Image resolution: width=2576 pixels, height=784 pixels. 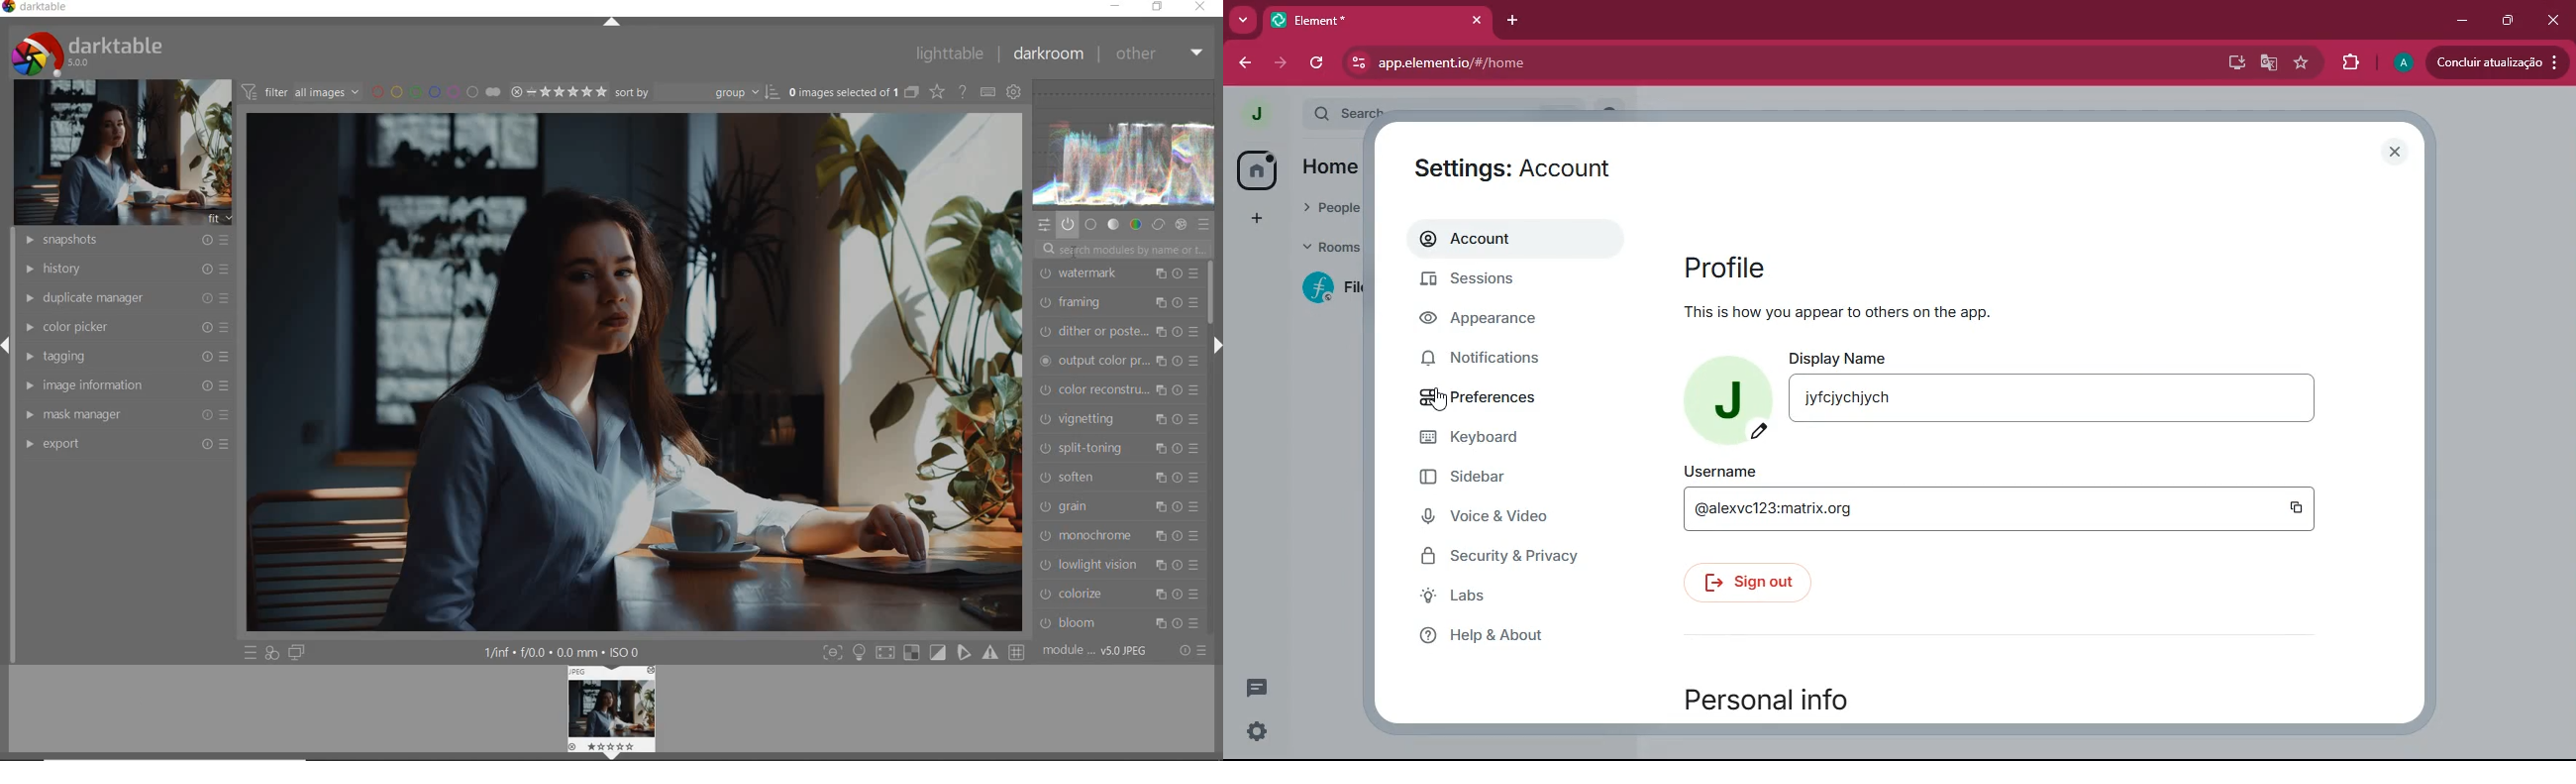 What do you see at coordinates (1120, 302) in the screenshot?
I see `framing` at bounding box center [1120, 302].